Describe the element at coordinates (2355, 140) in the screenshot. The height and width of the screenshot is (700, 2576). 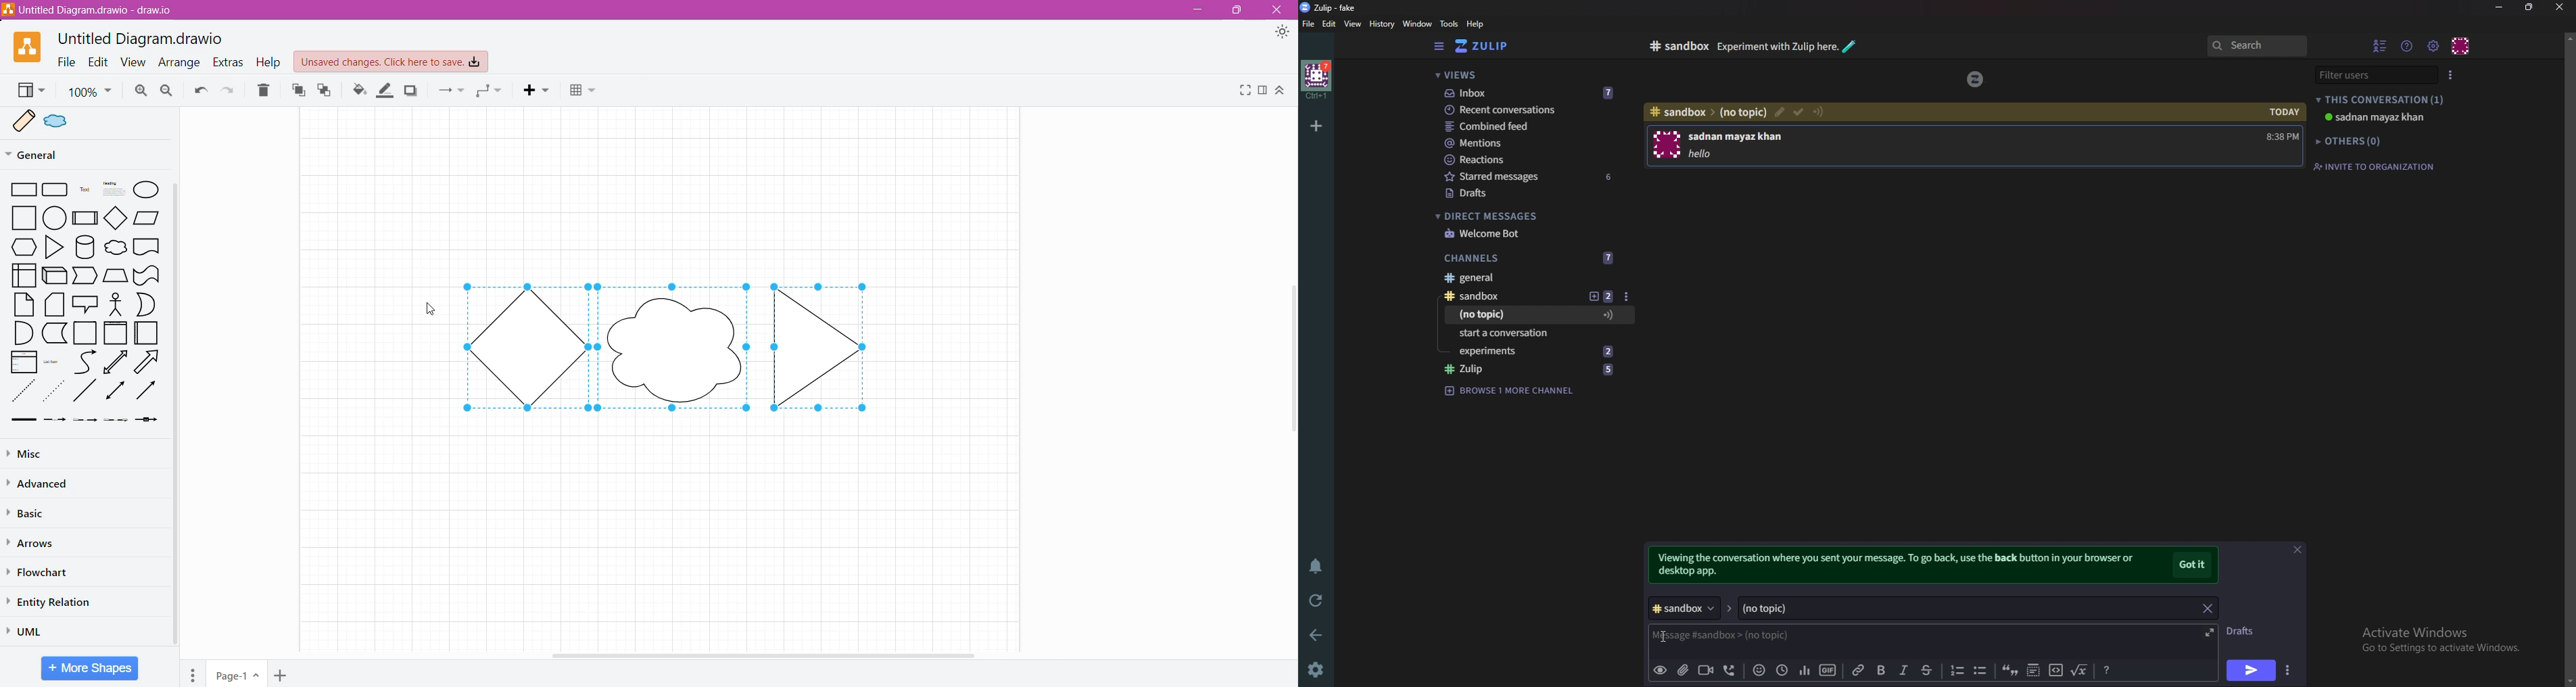
I see `others (0)` at that location.